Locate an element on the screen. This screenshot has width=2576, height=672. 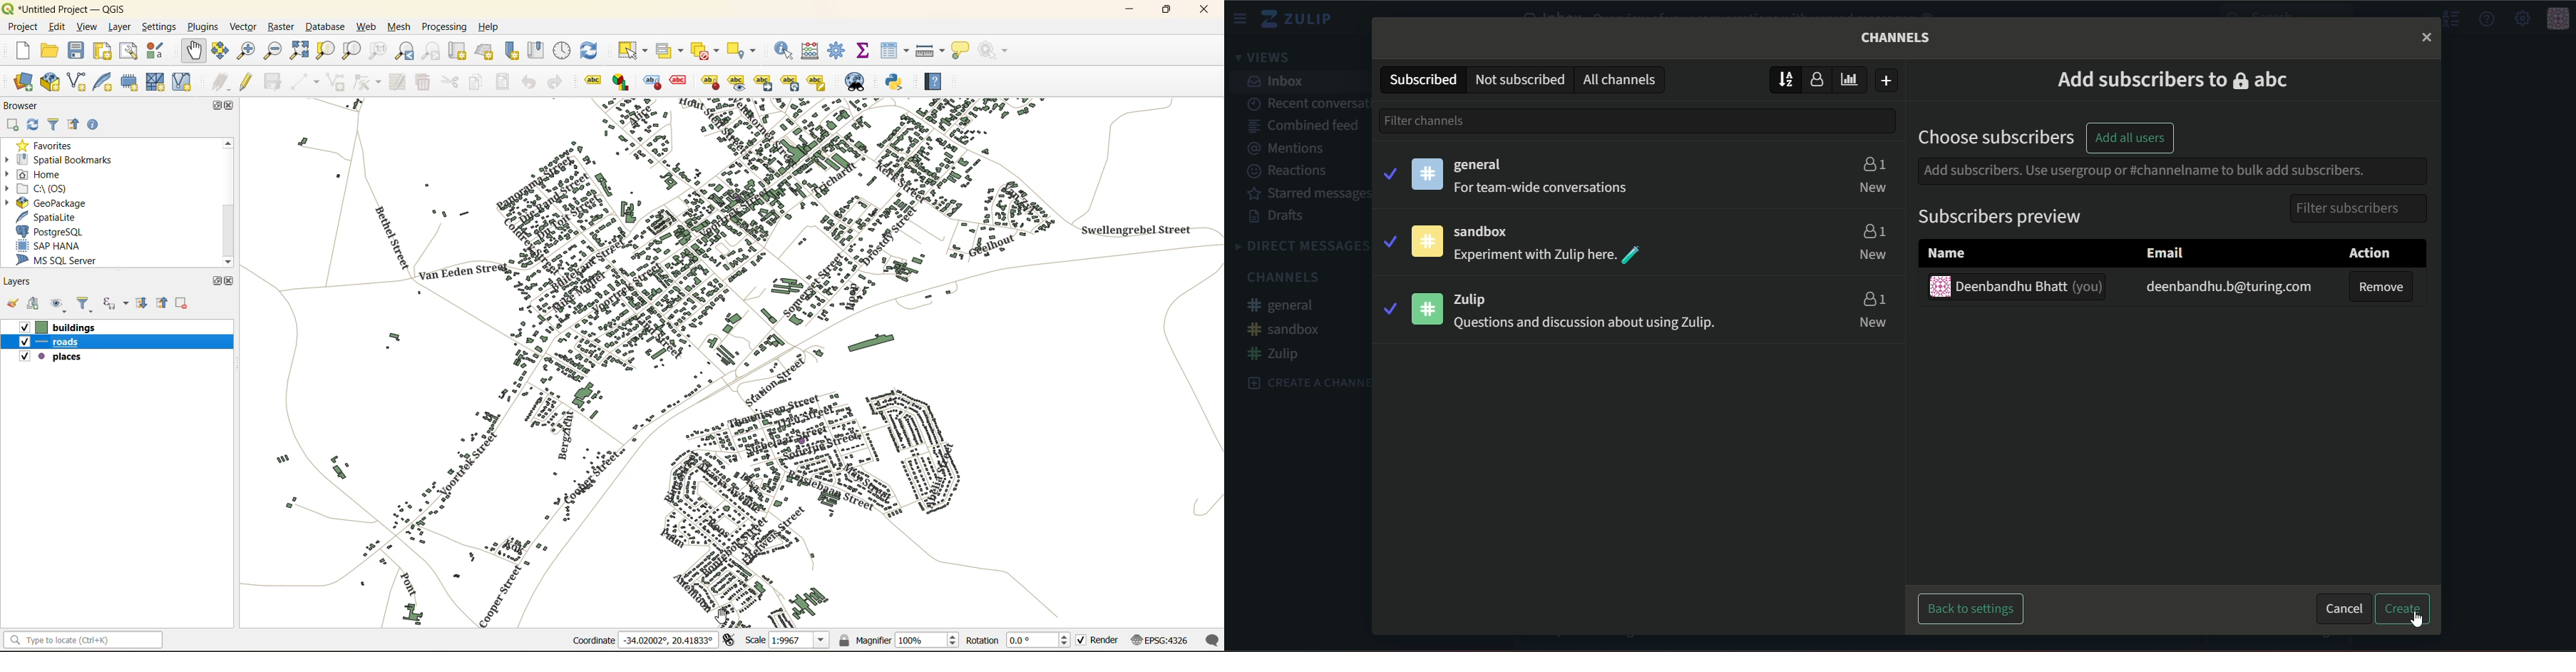
maximize is located at coordinates (1166, 12).